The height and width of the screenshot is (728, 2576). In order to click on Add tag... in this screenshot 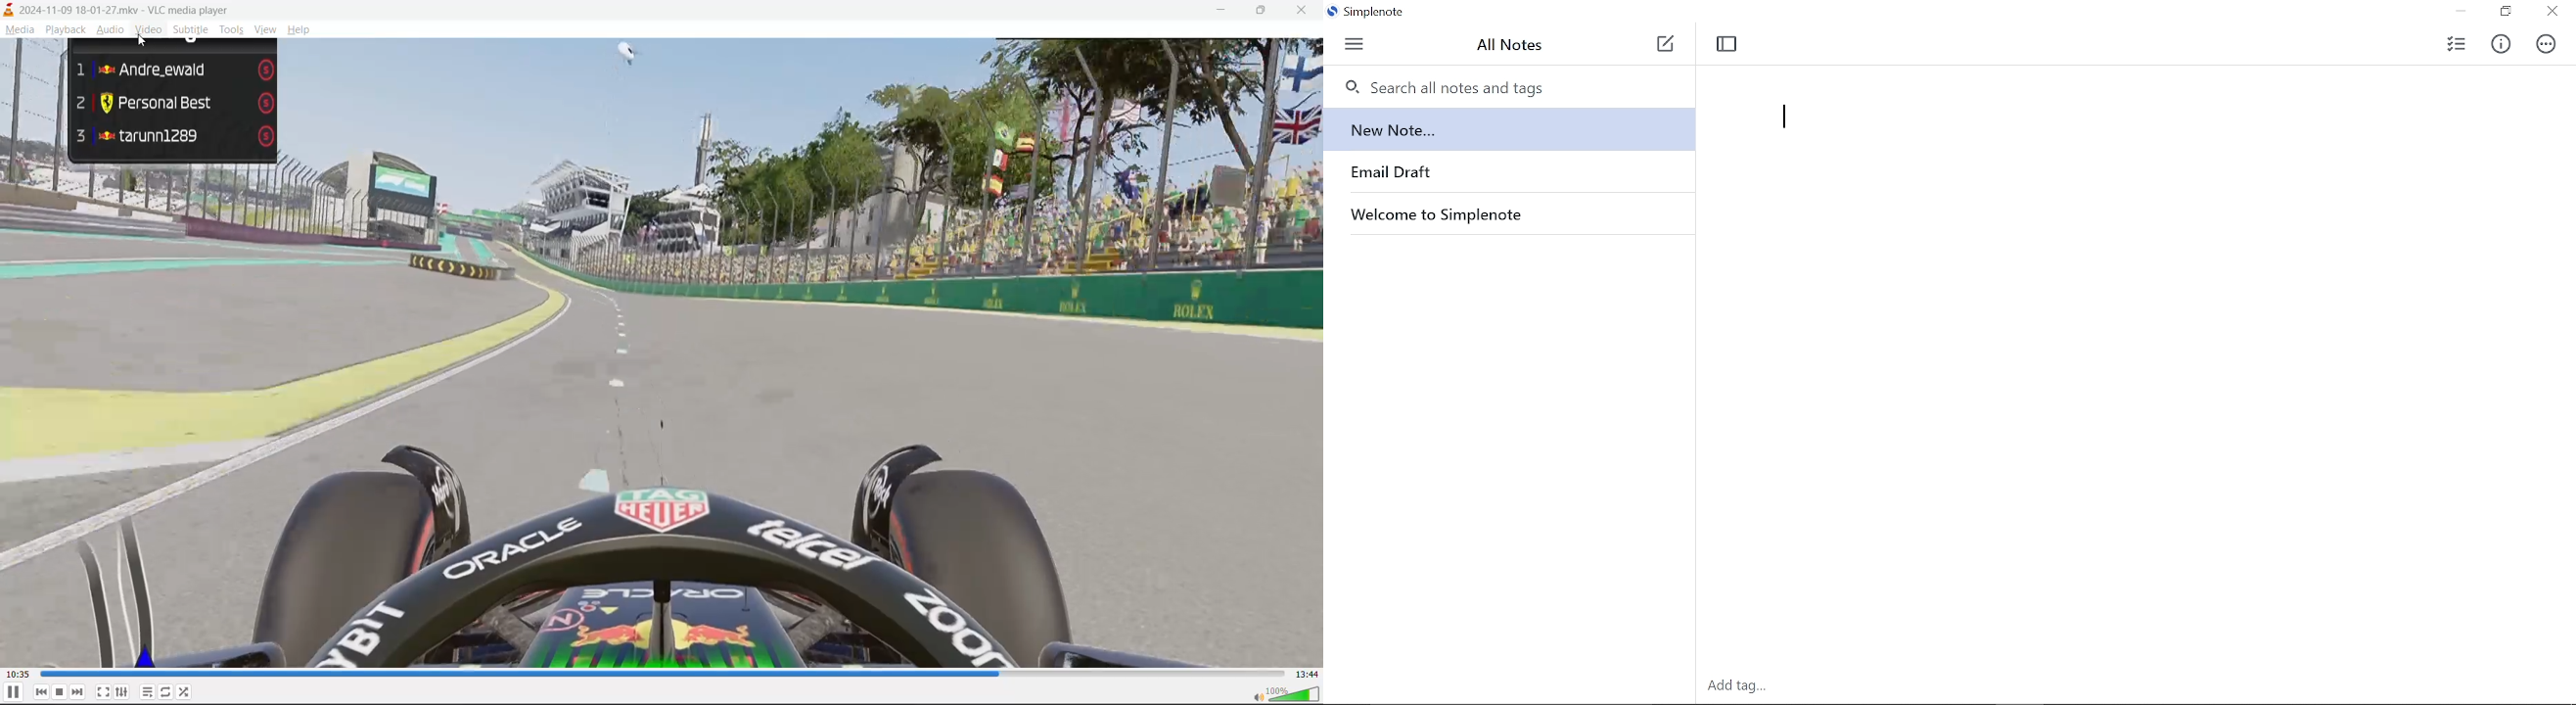, I will do `click(1737, 686)`.